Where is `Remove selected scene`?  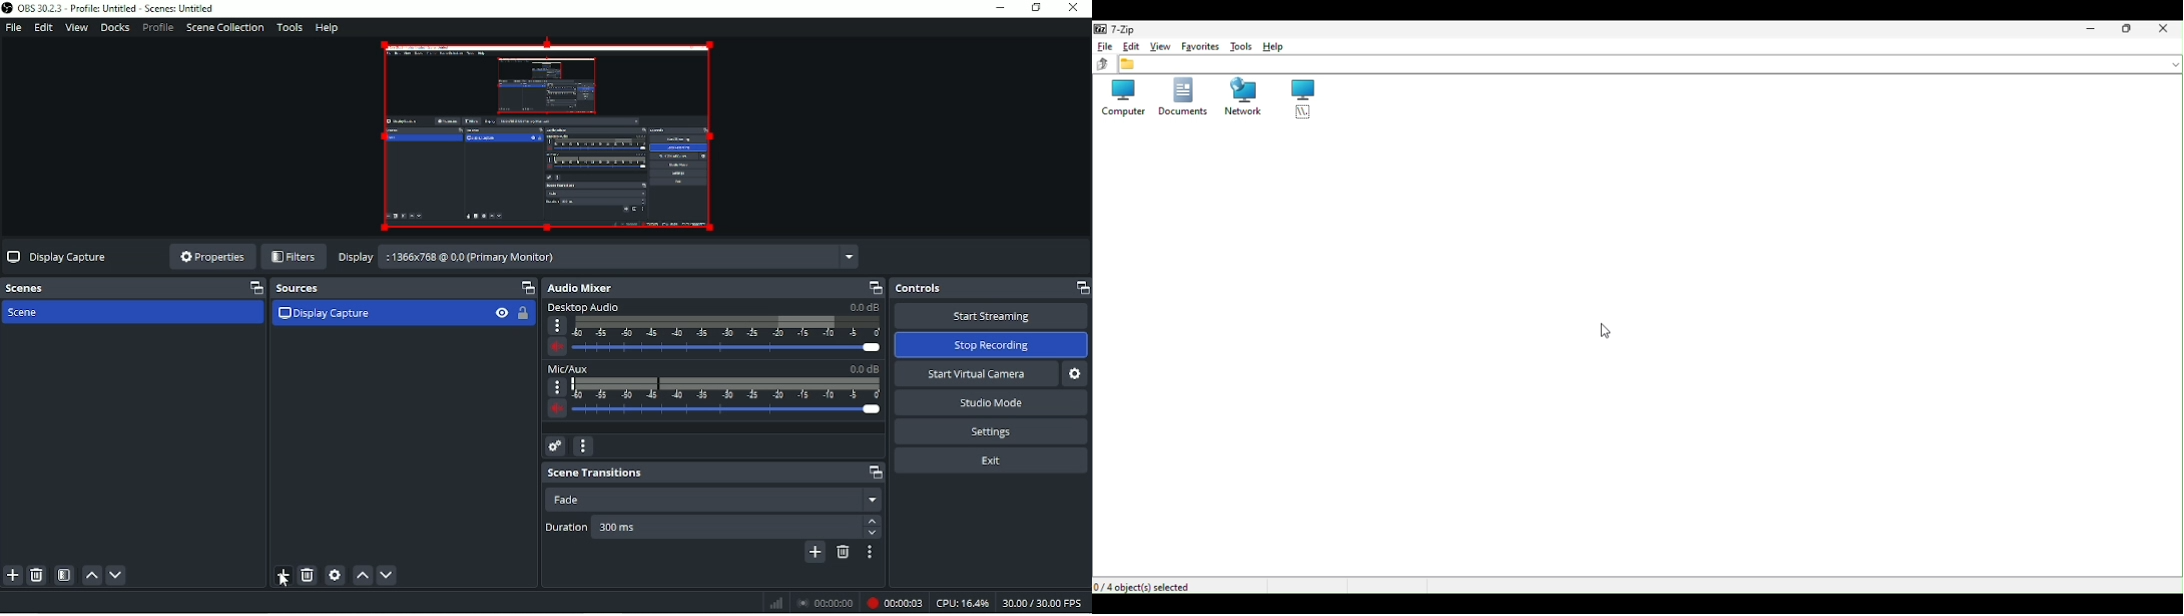
Remove selected scene is located at coordinates (36, 575).